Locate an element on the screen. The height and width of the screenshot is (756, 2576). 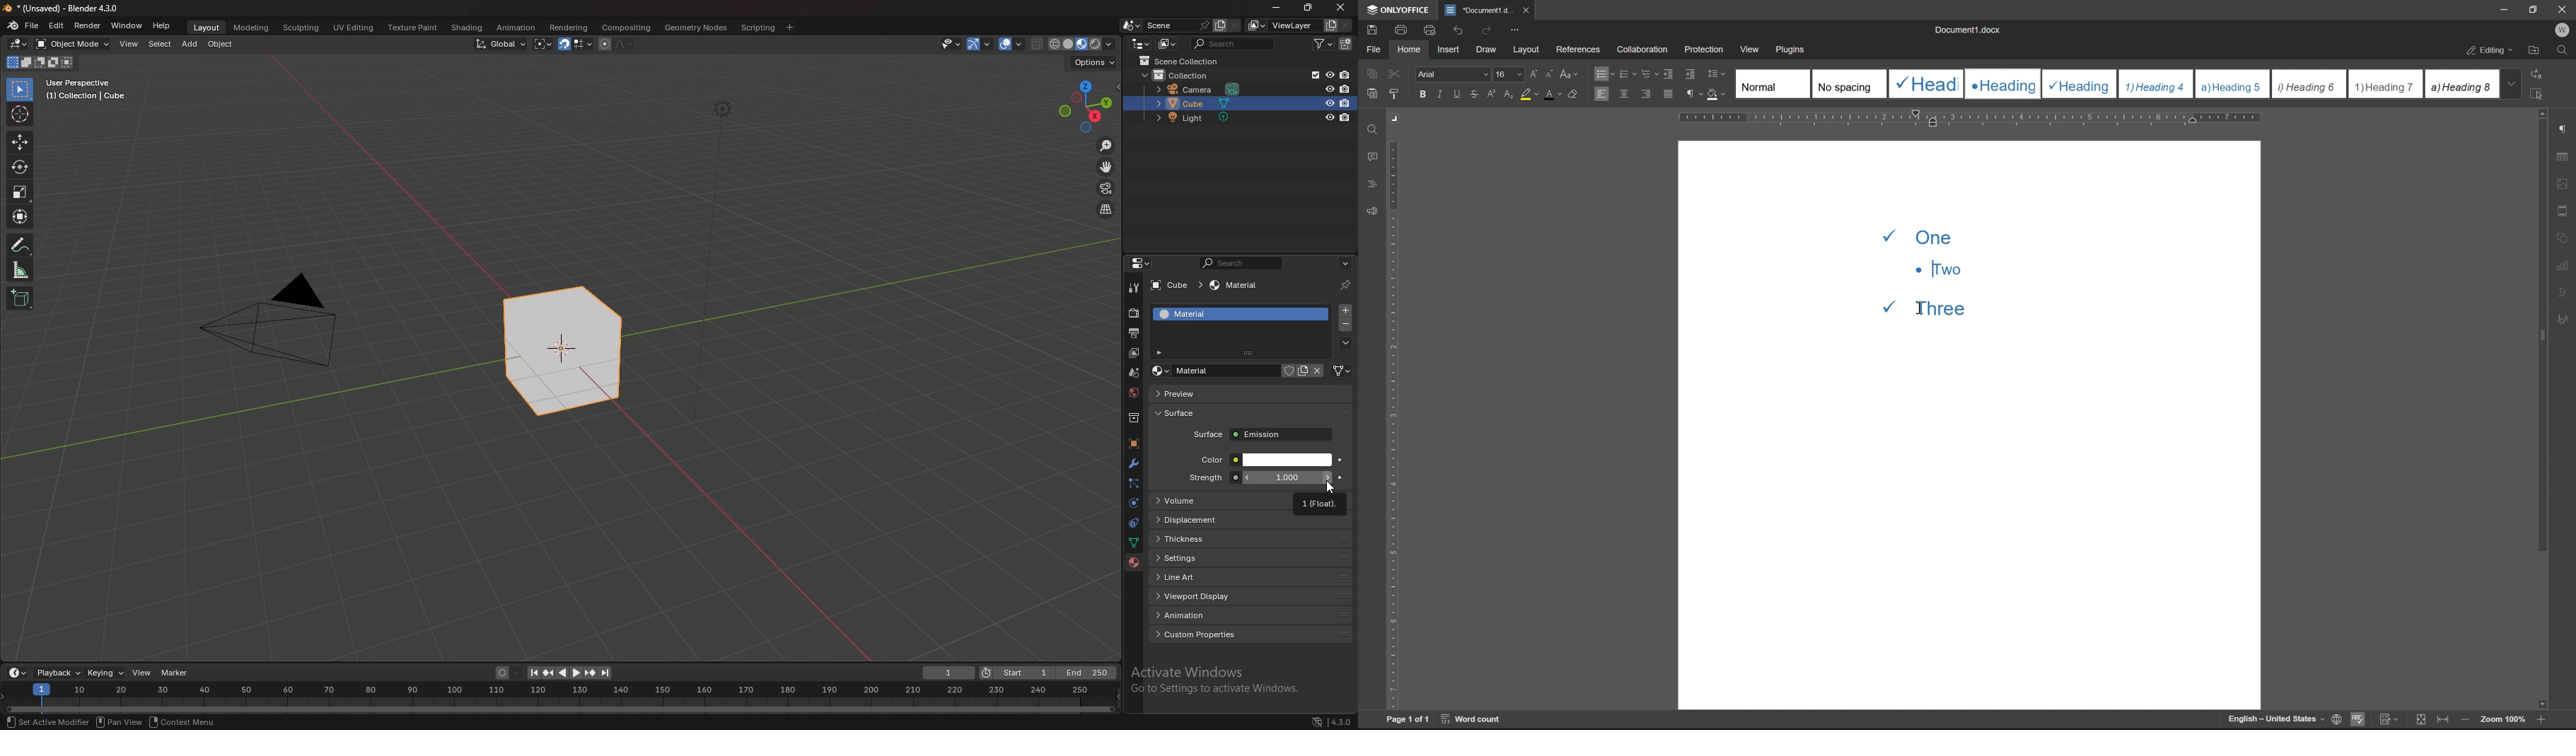
header & footer settings is located at coordinates (2562, 210).